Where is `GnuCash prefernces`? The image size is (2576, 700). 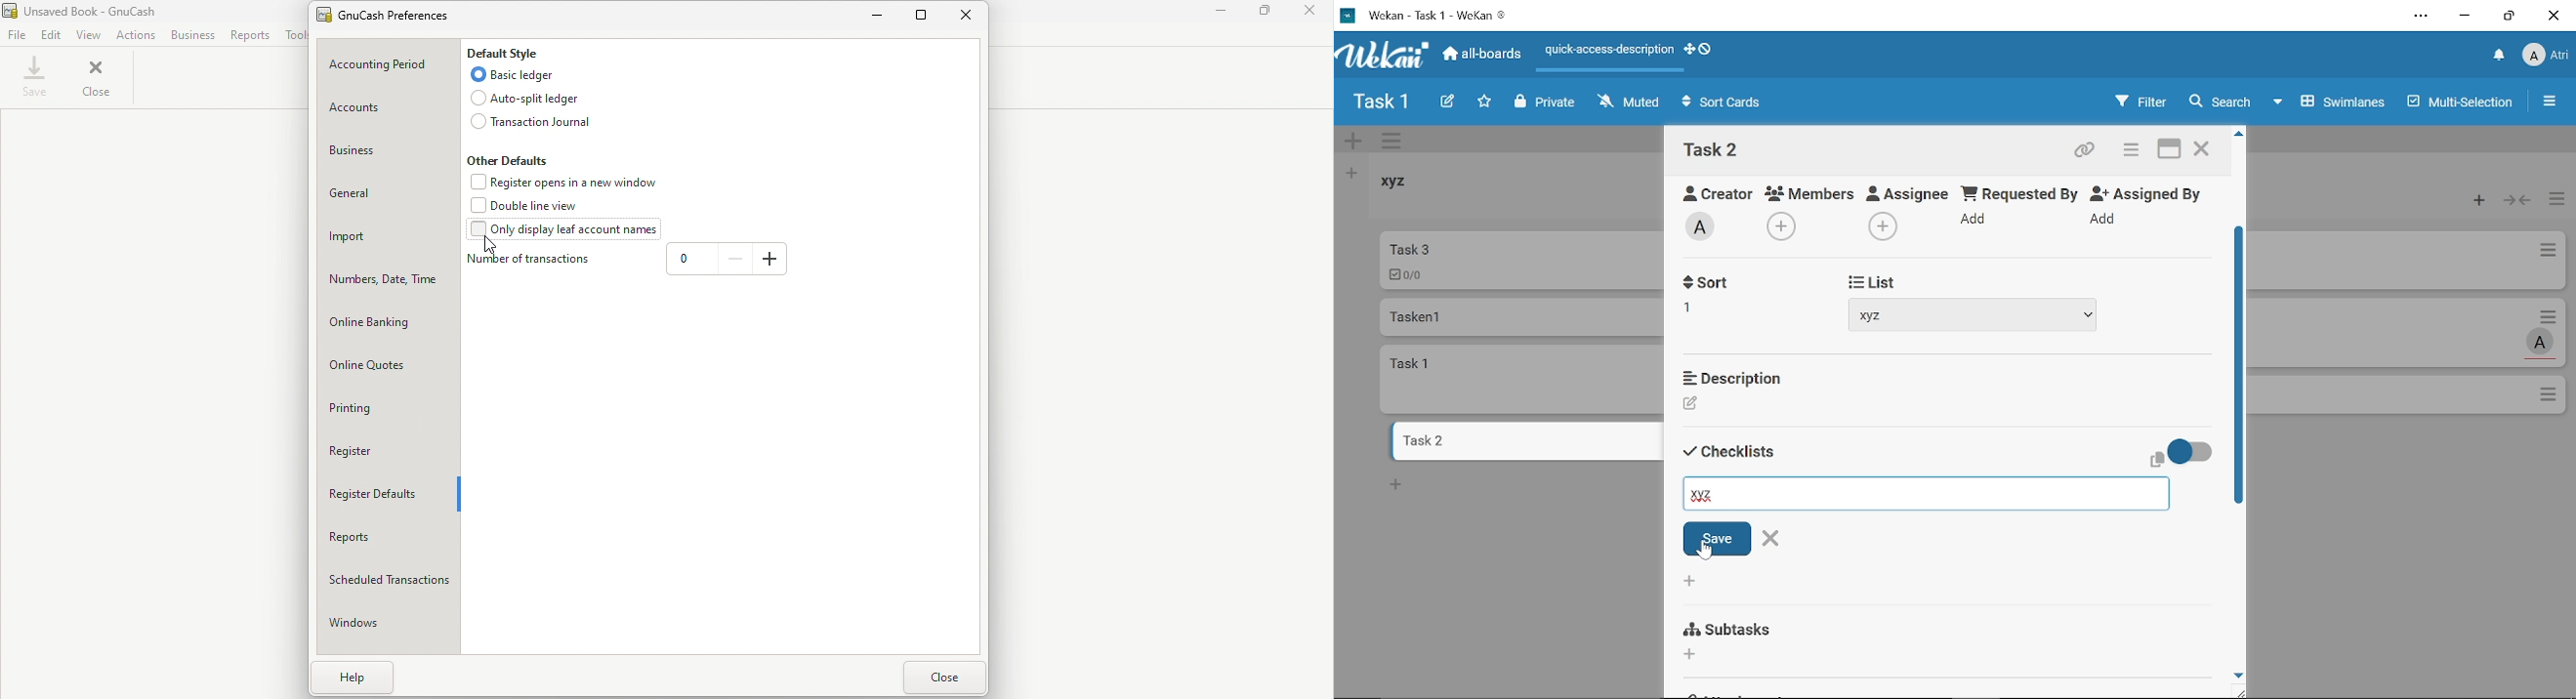 GnuCash prefernces is located at coordinates (393, 18).